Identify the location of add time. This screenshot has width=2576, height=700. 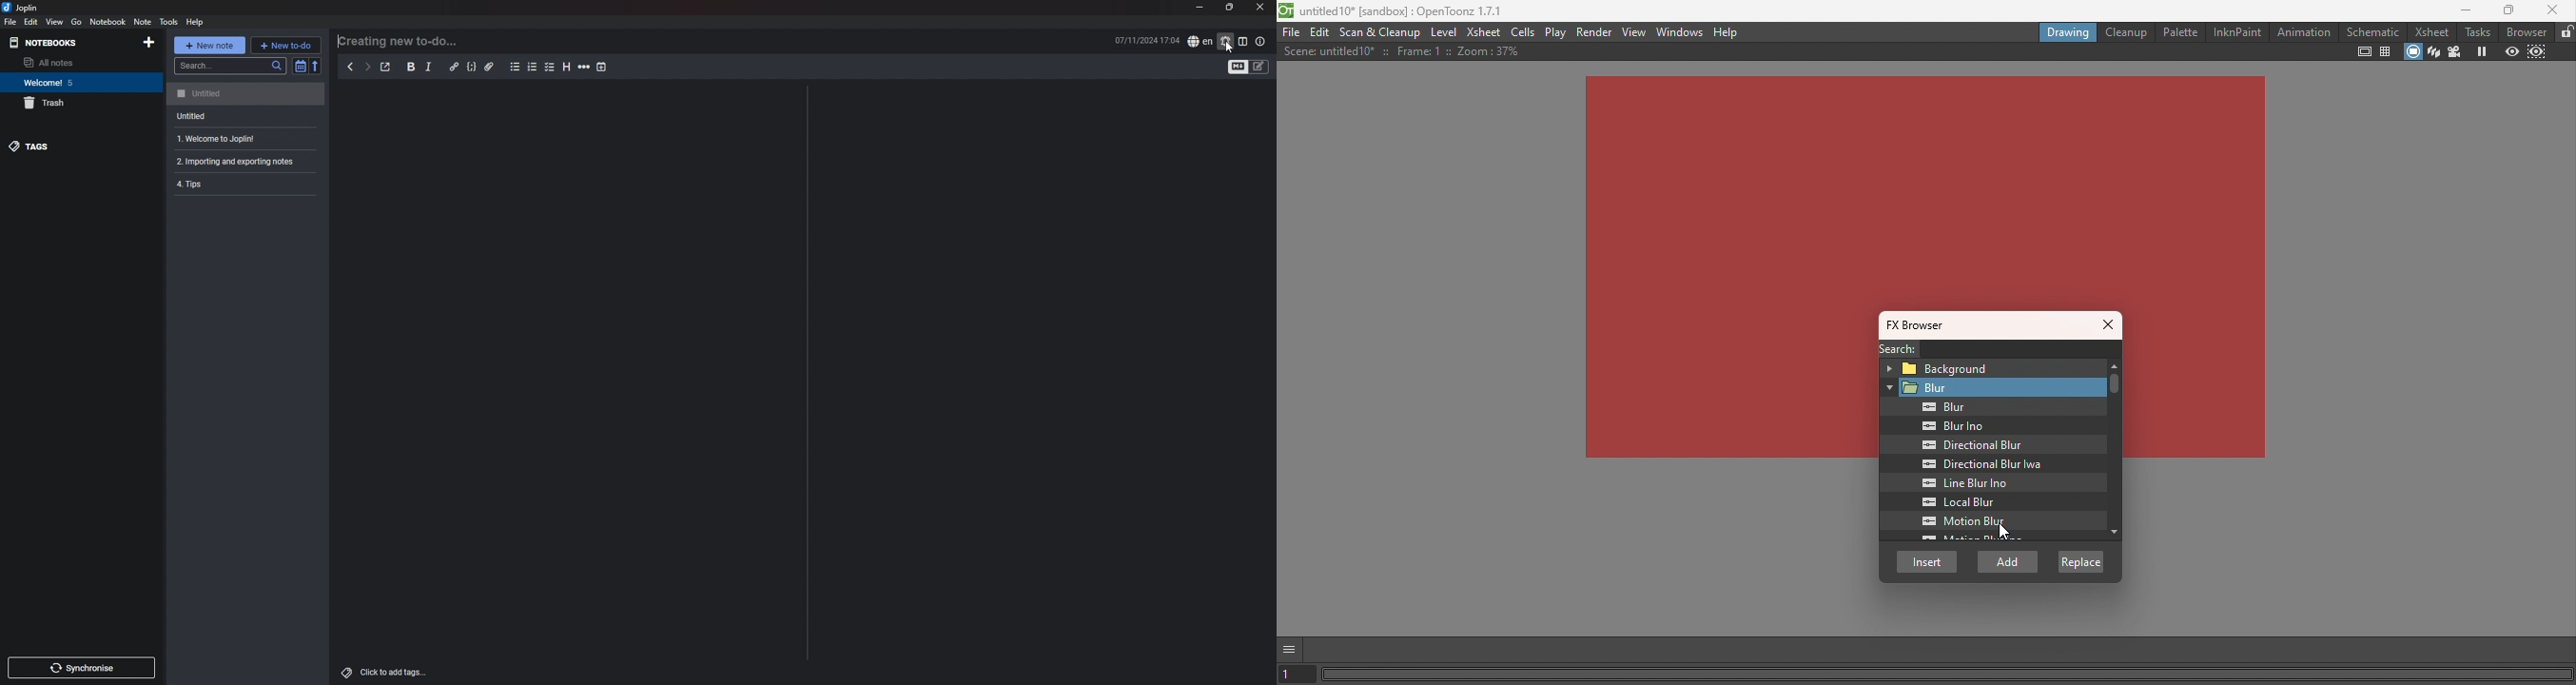
(602, 67).